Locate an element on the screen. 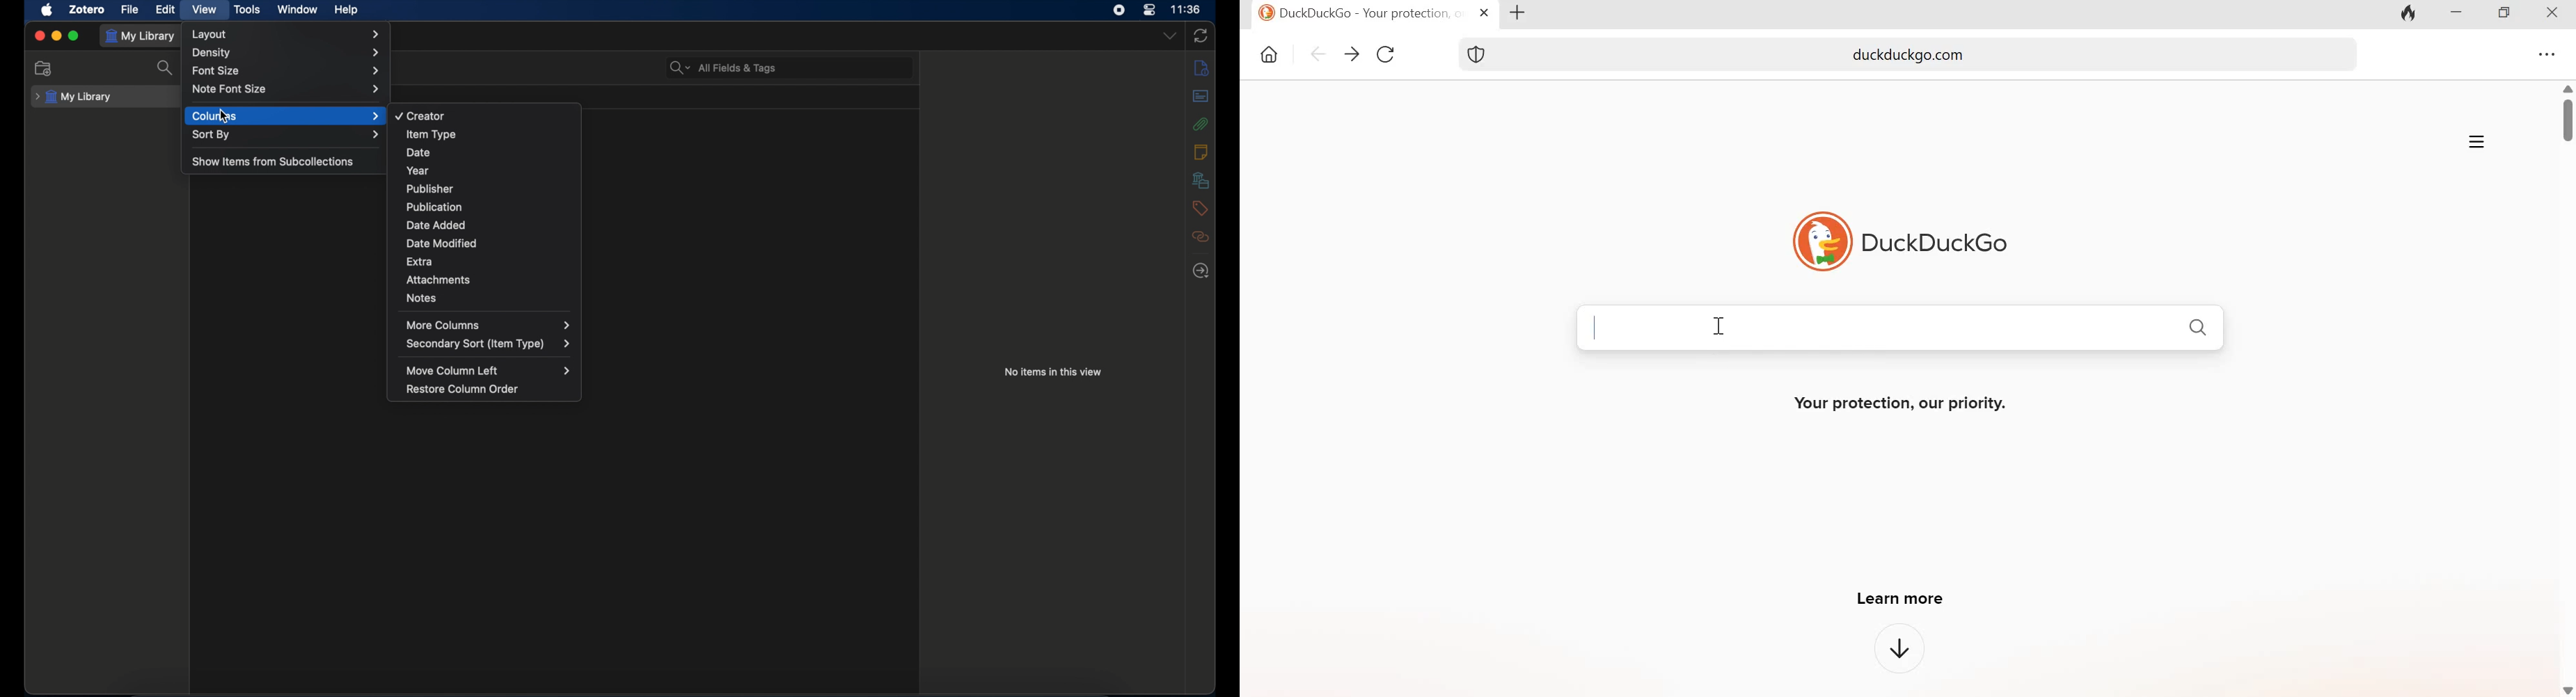 This screenshot has width=2576, height=700. search is located at coordinates (165, 69).